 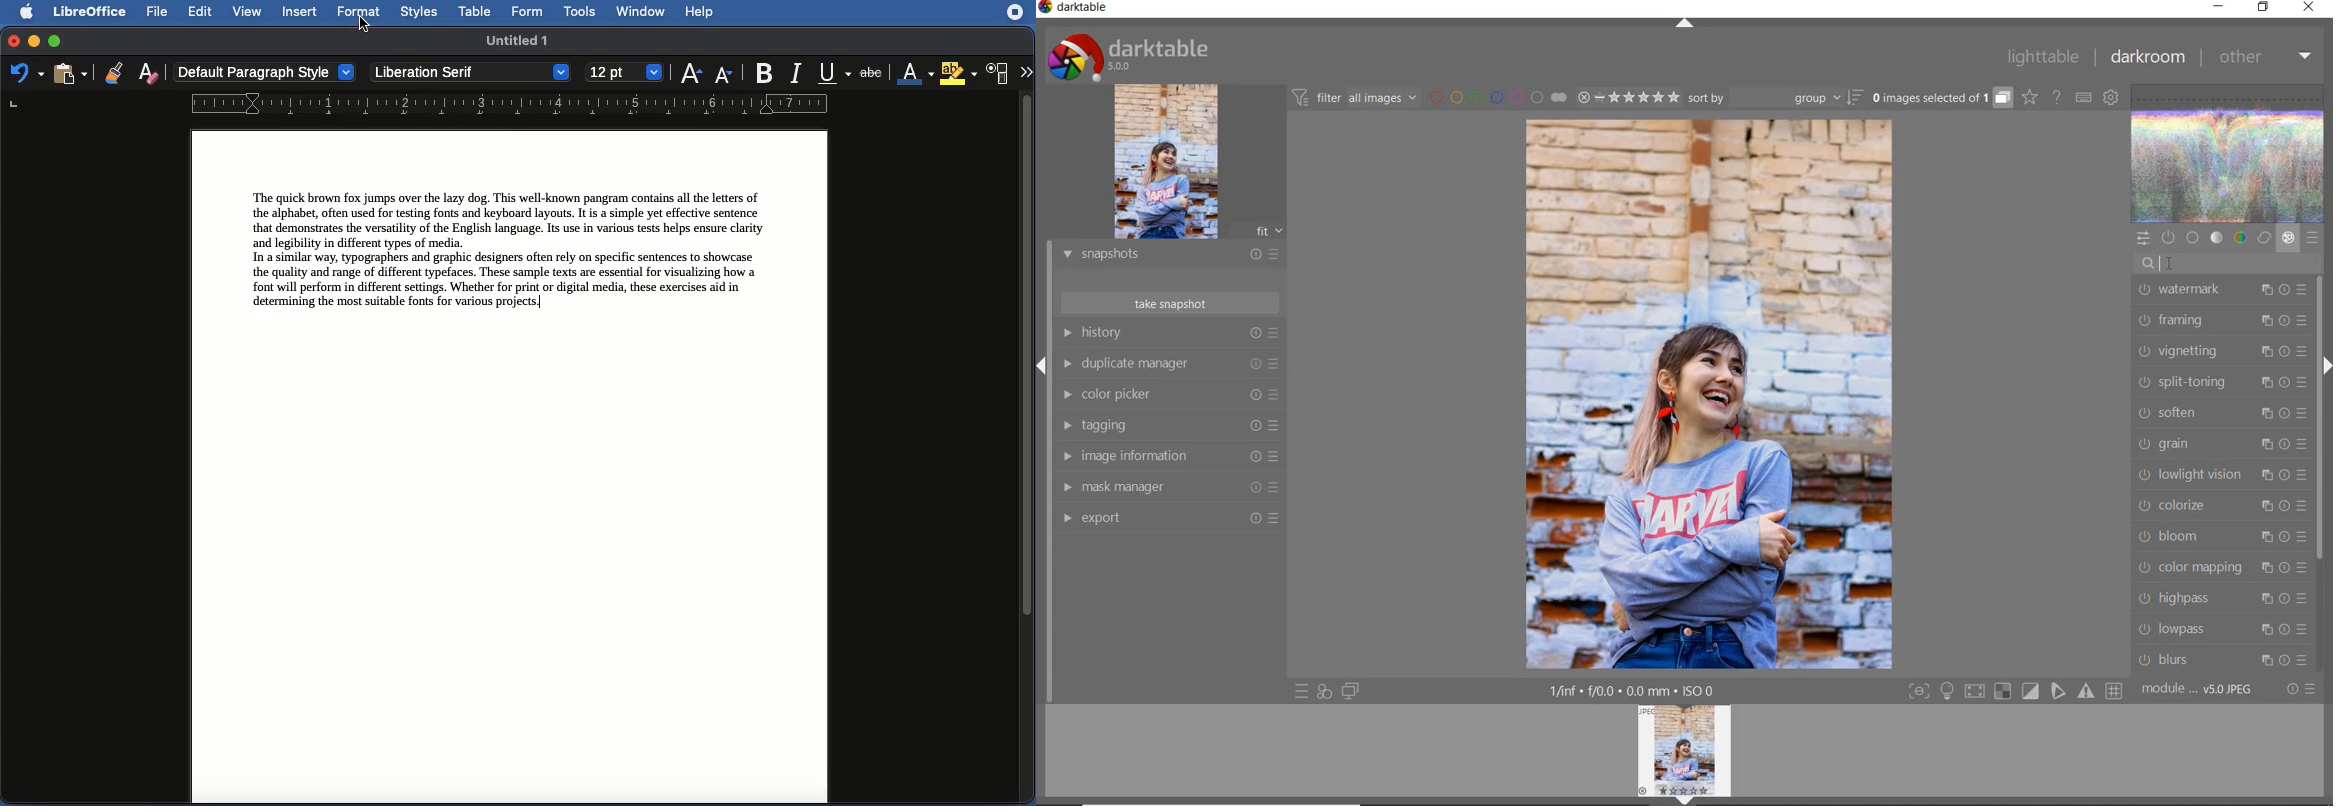 I want to click on Font size decrease, so click(x=726, y=75).